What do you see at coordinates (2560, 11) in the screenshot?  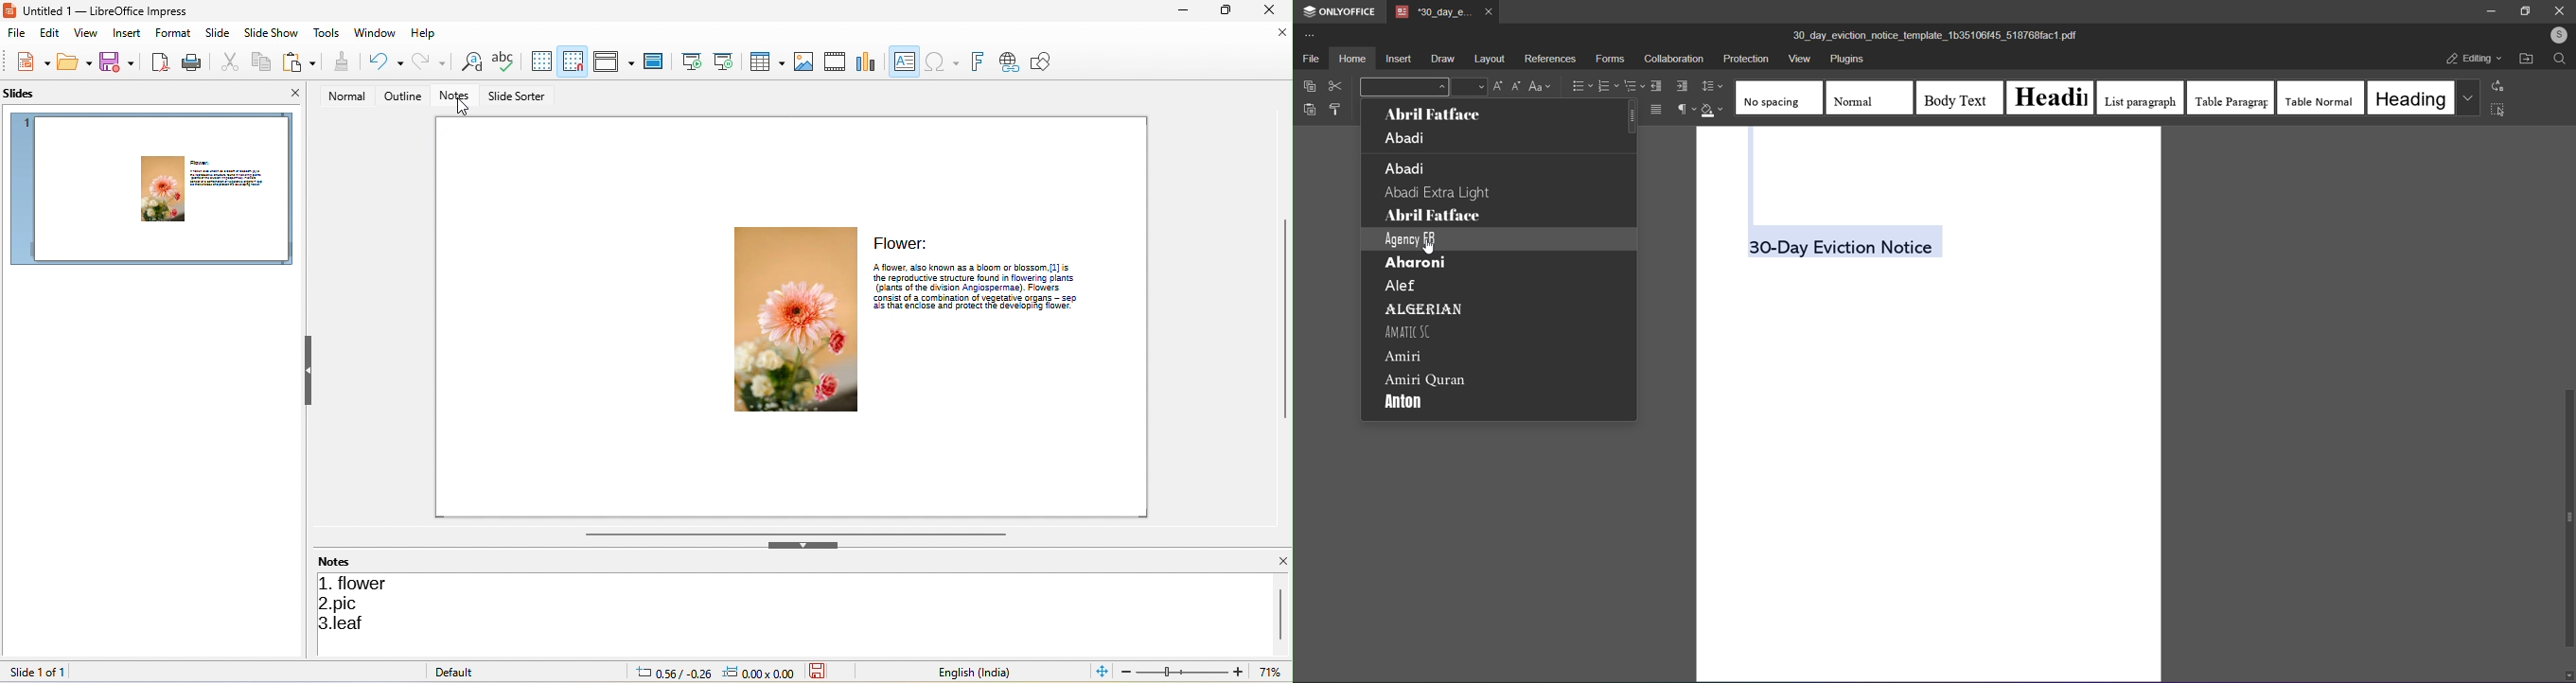 I see `close` at bounding box center [2560, 11].